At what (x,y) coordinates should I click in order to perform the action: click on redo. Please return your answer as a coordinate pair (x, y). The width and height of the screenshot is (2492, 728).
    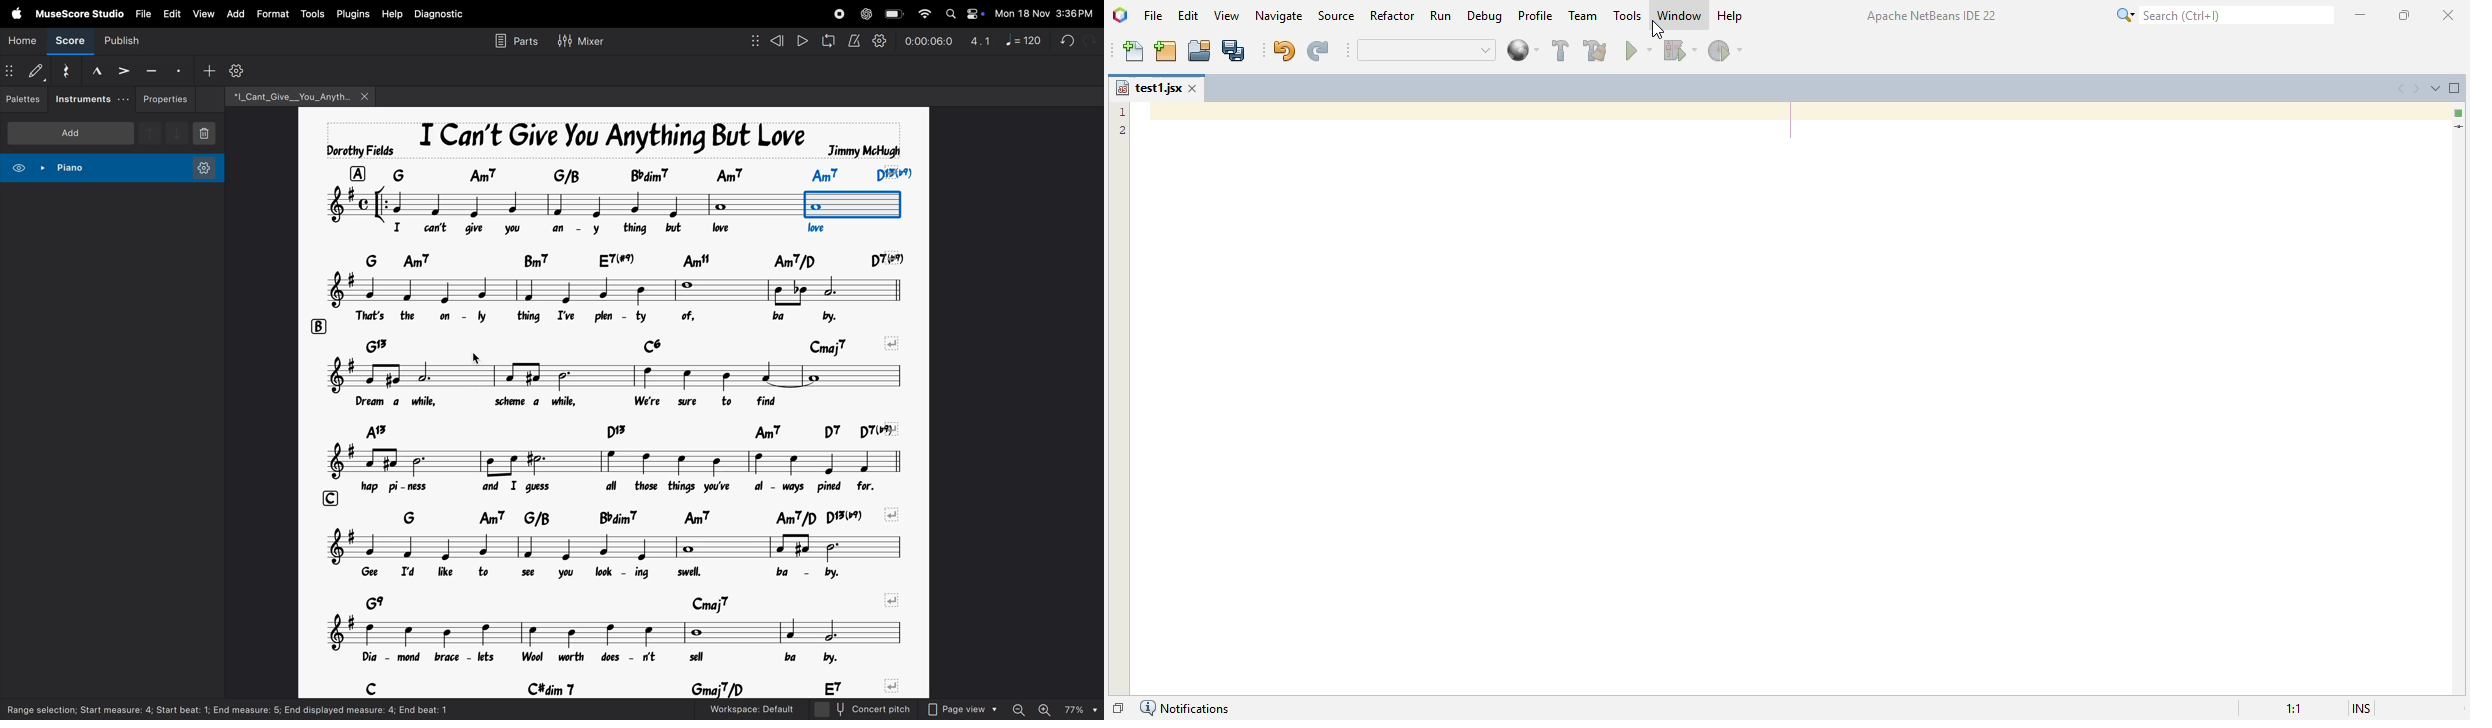
    Looking at the image, I should click on (1091, 39).